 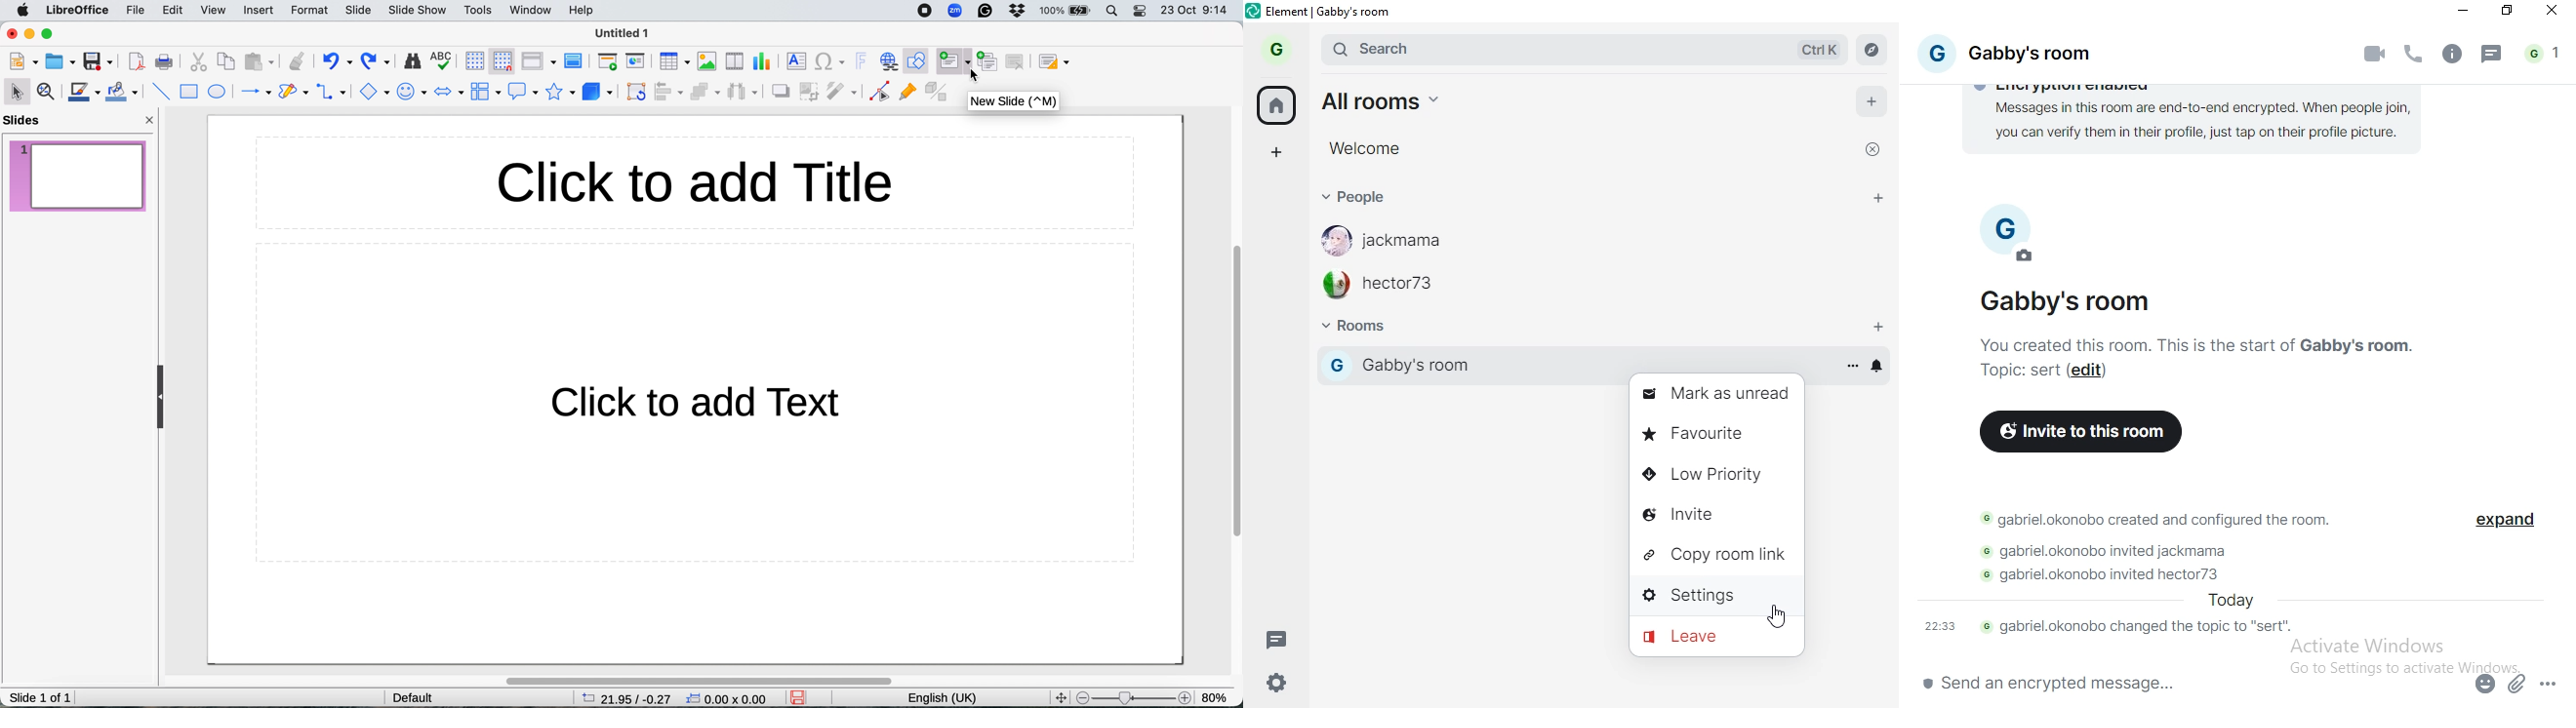 I want to click on block arrows, so click(x=449, y=92).